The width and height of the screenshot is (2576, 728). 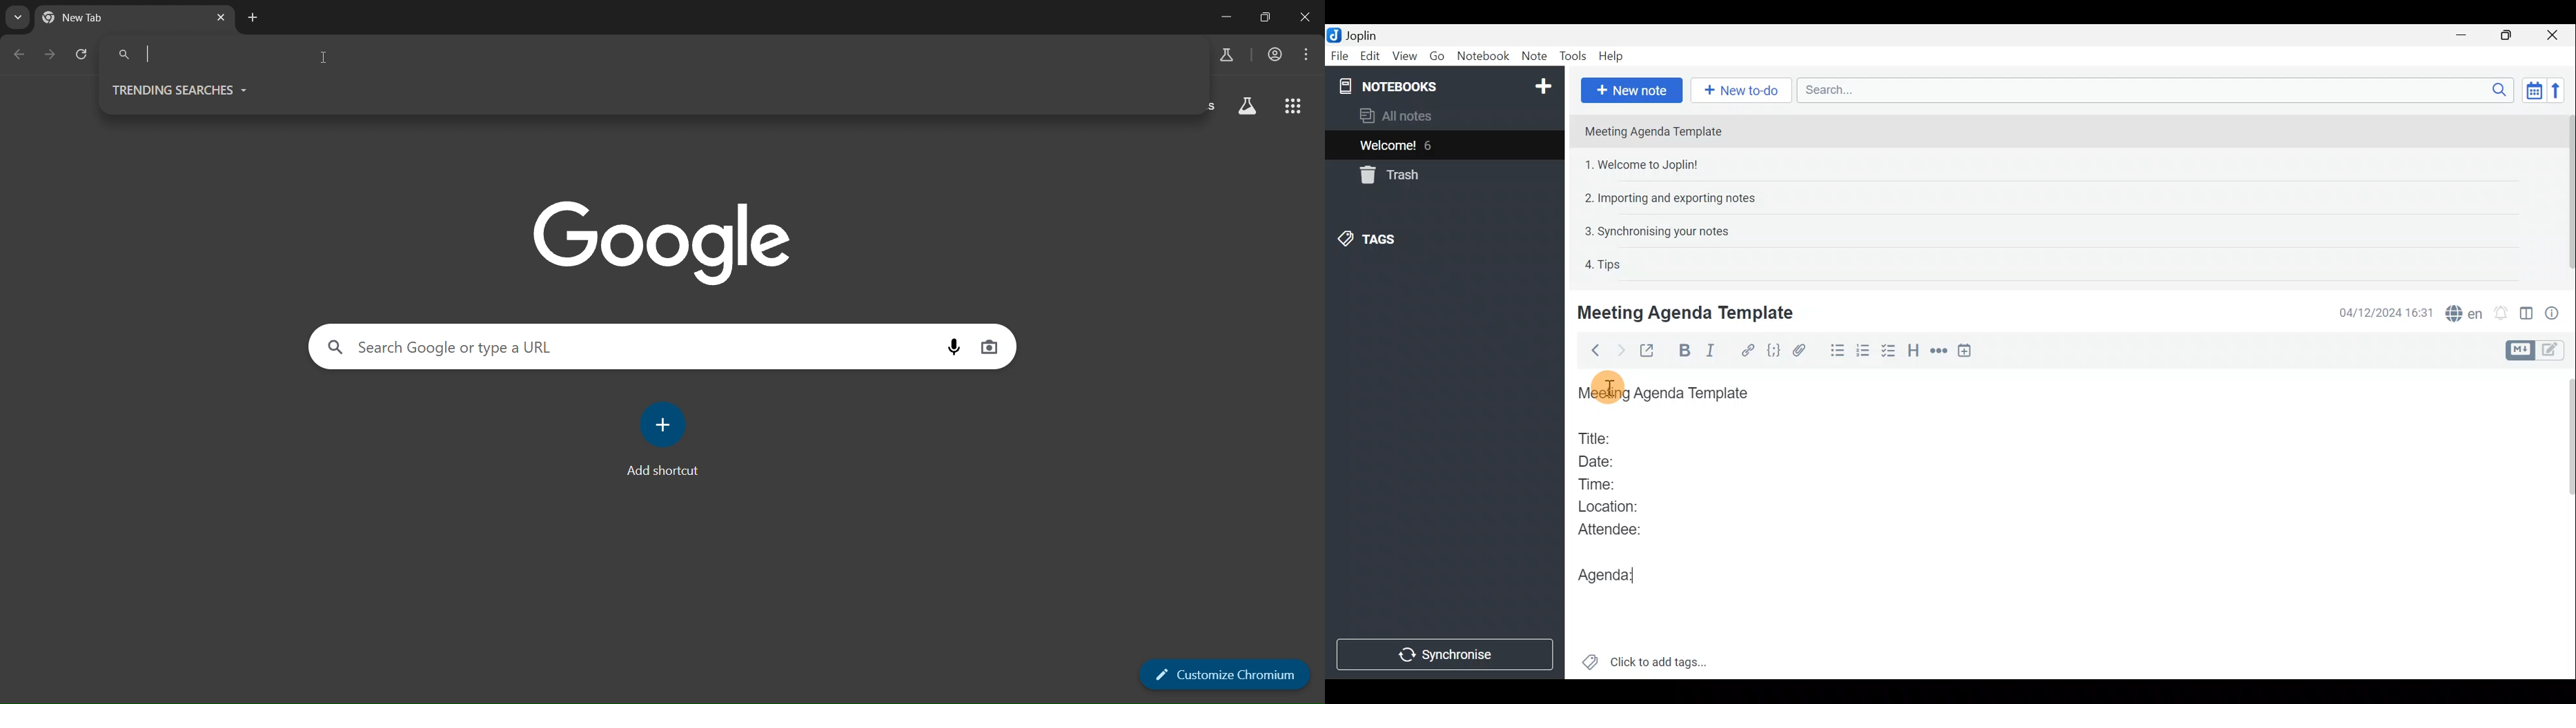 I want to click on Checkbox, so click(x=1887, y=351).